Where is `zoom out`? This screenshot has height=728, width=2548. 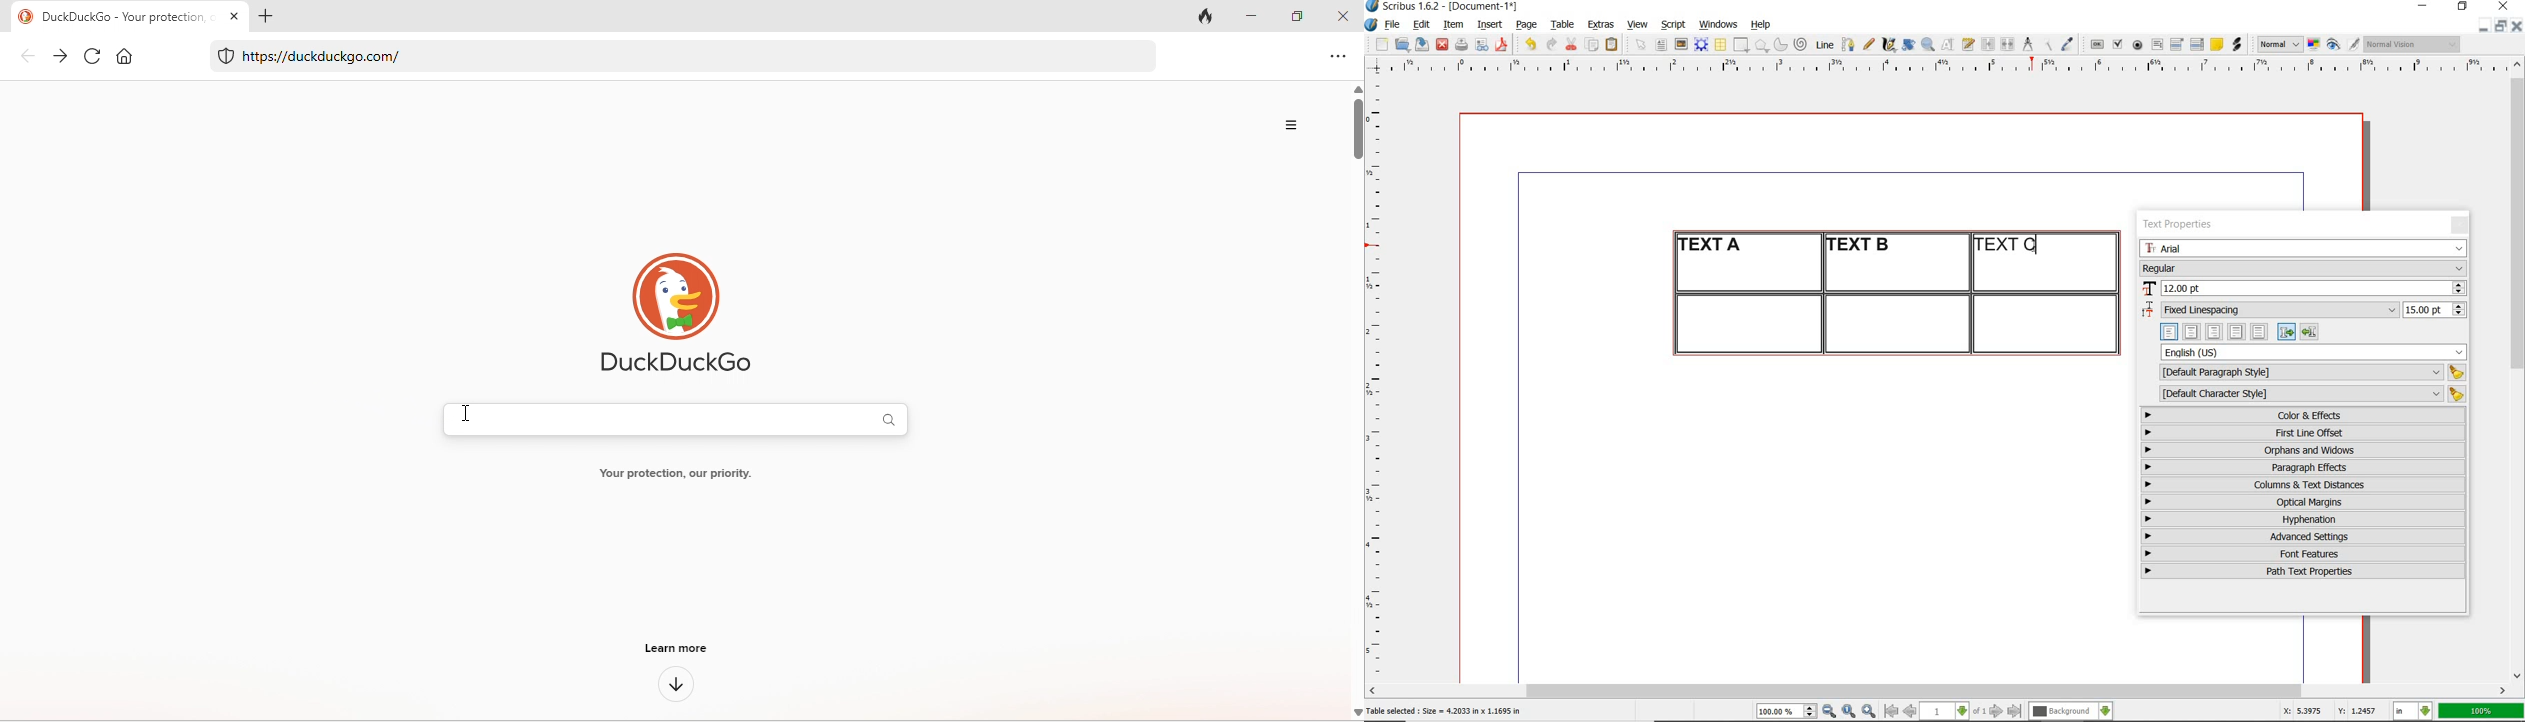 zoom out is located at coordinates (1829, 712).